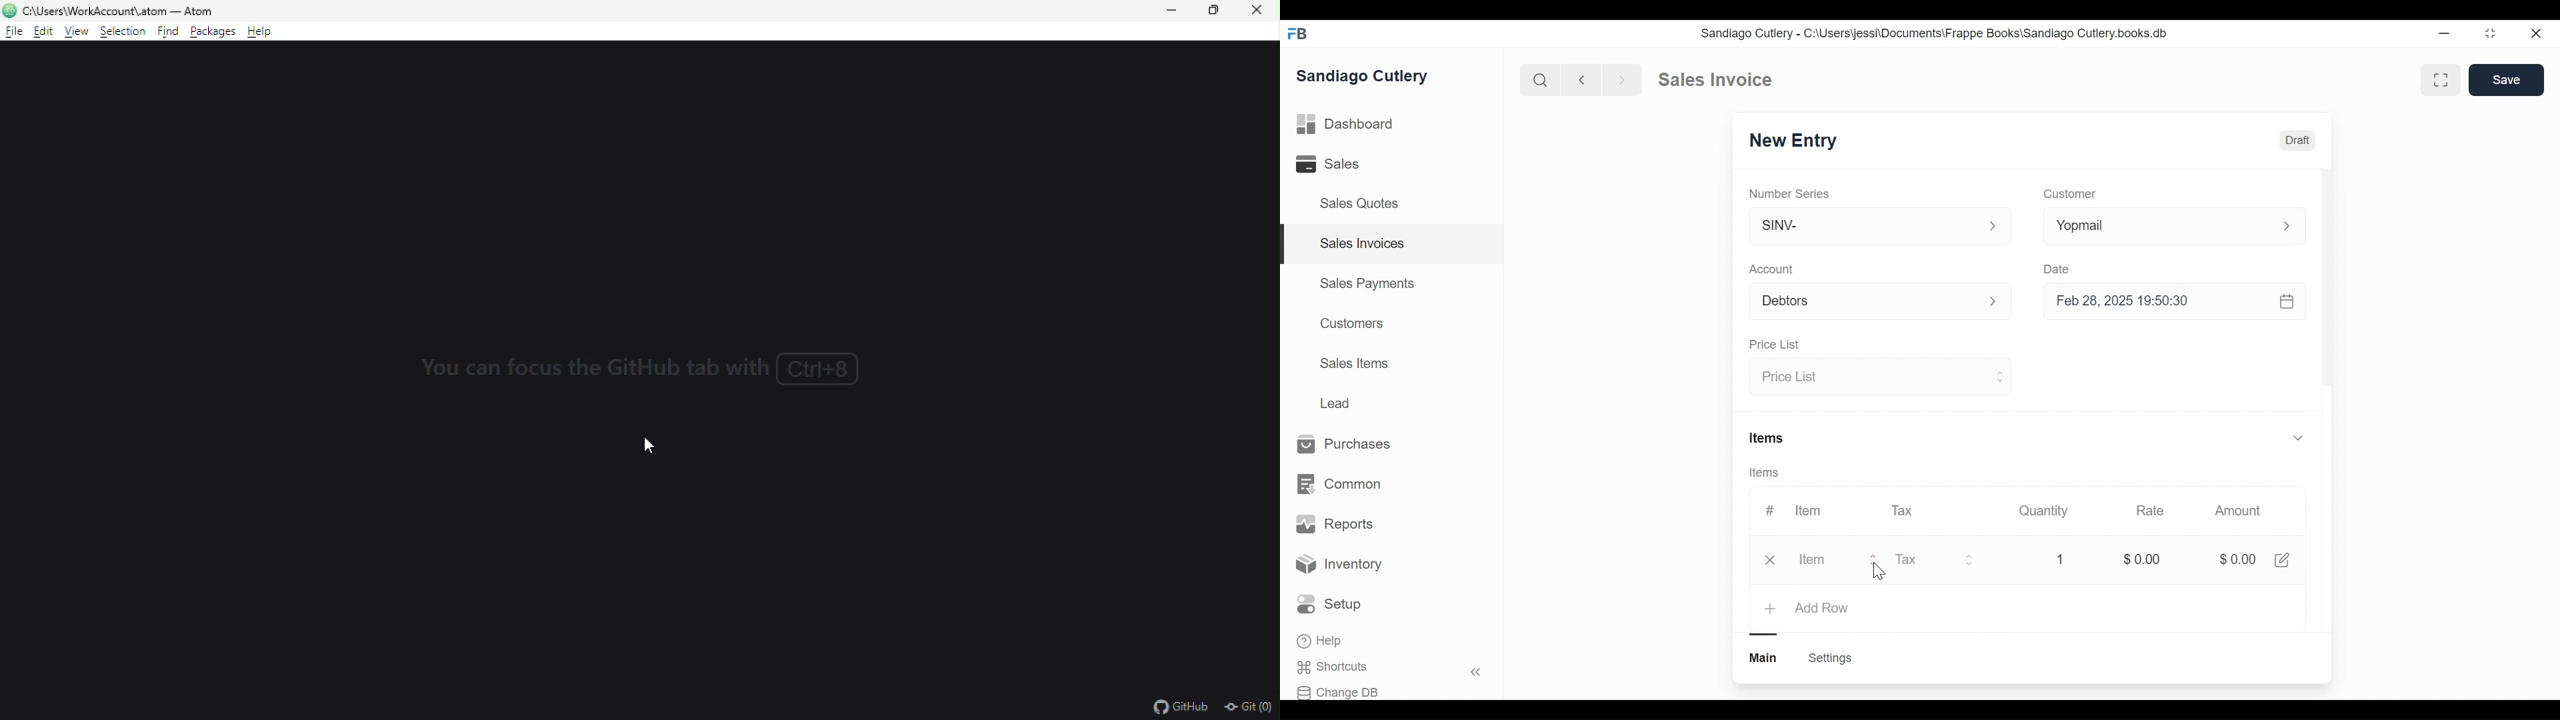 This screenshot has height=728, width=2576. Describe the element at coordinates (1765, 658) in the screenshot. I see `main` at that location.